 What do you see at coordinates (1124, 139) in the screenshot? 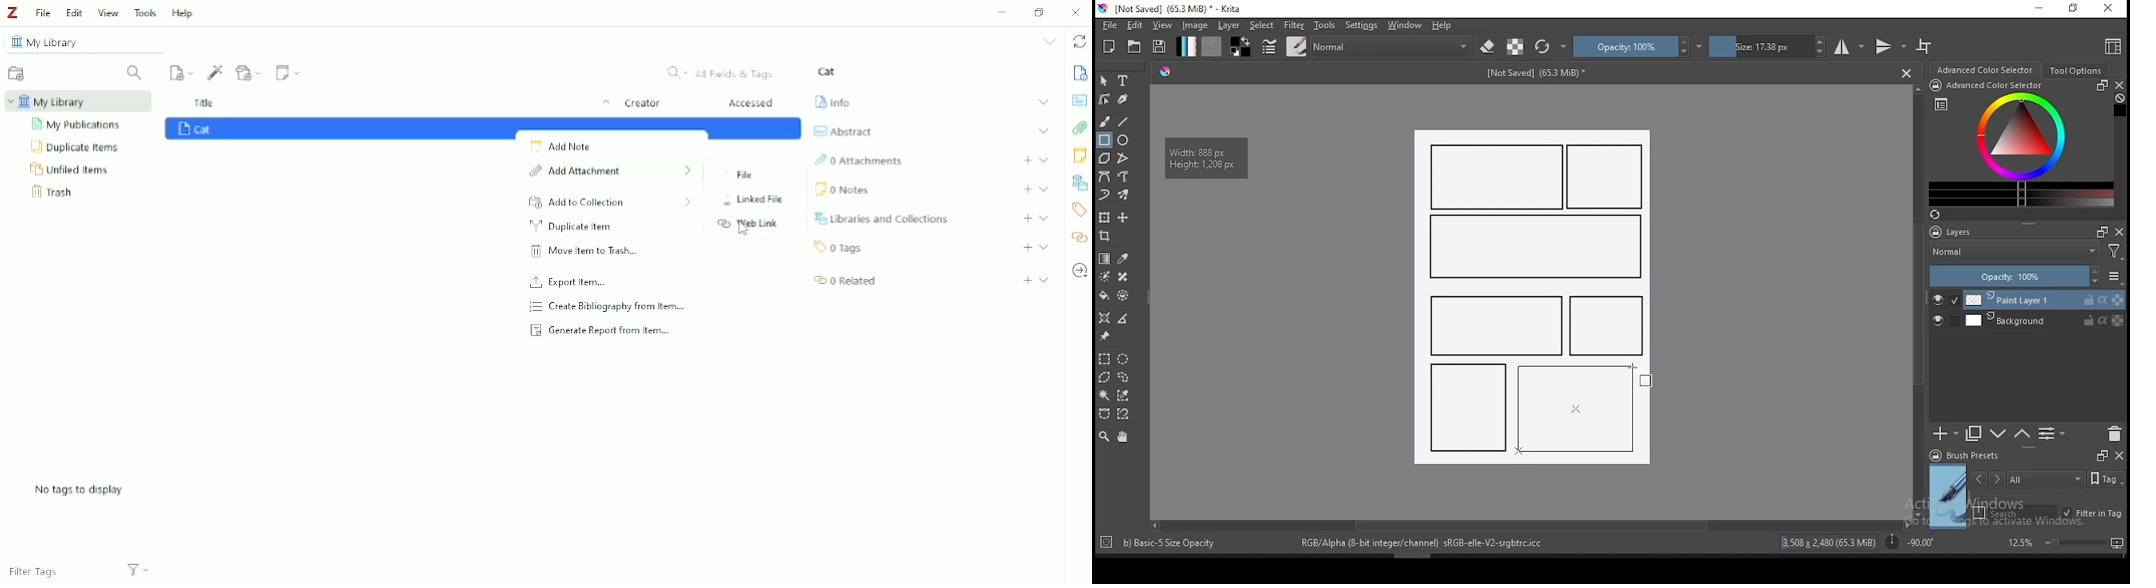
I see `ellipse tool` at bounding box center [1124, 139].